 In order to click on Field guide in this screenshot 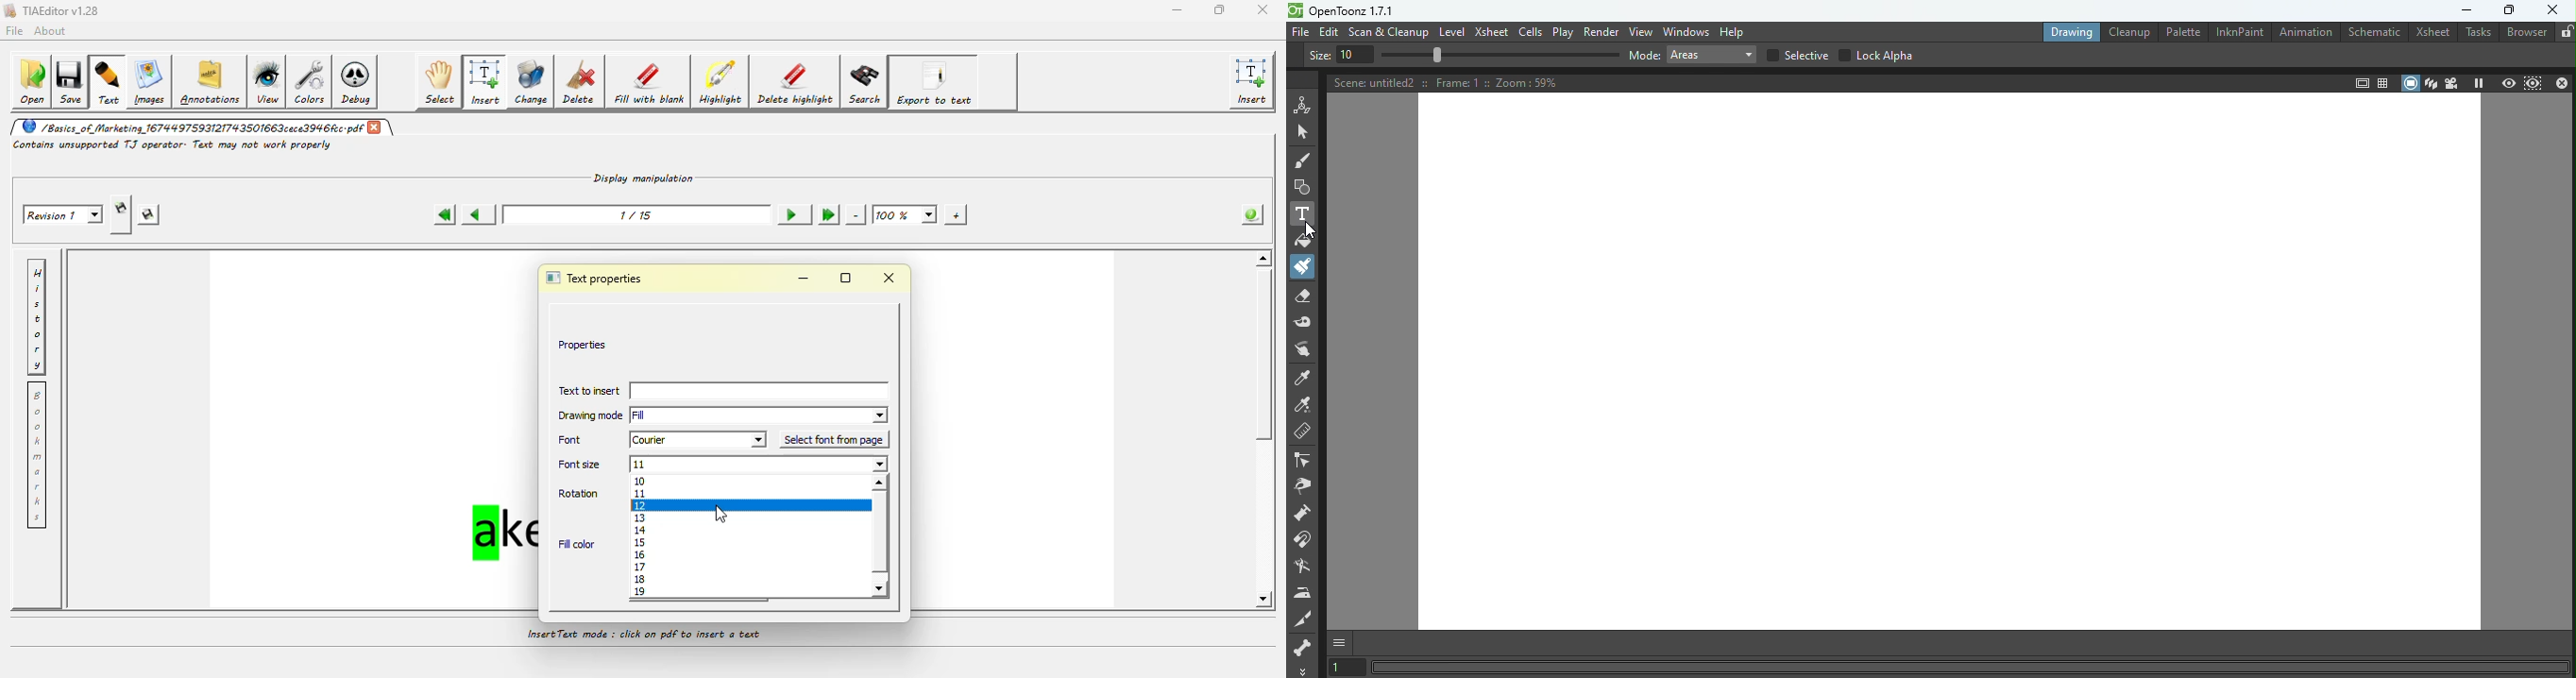, I will do `click(2382, 82)`.